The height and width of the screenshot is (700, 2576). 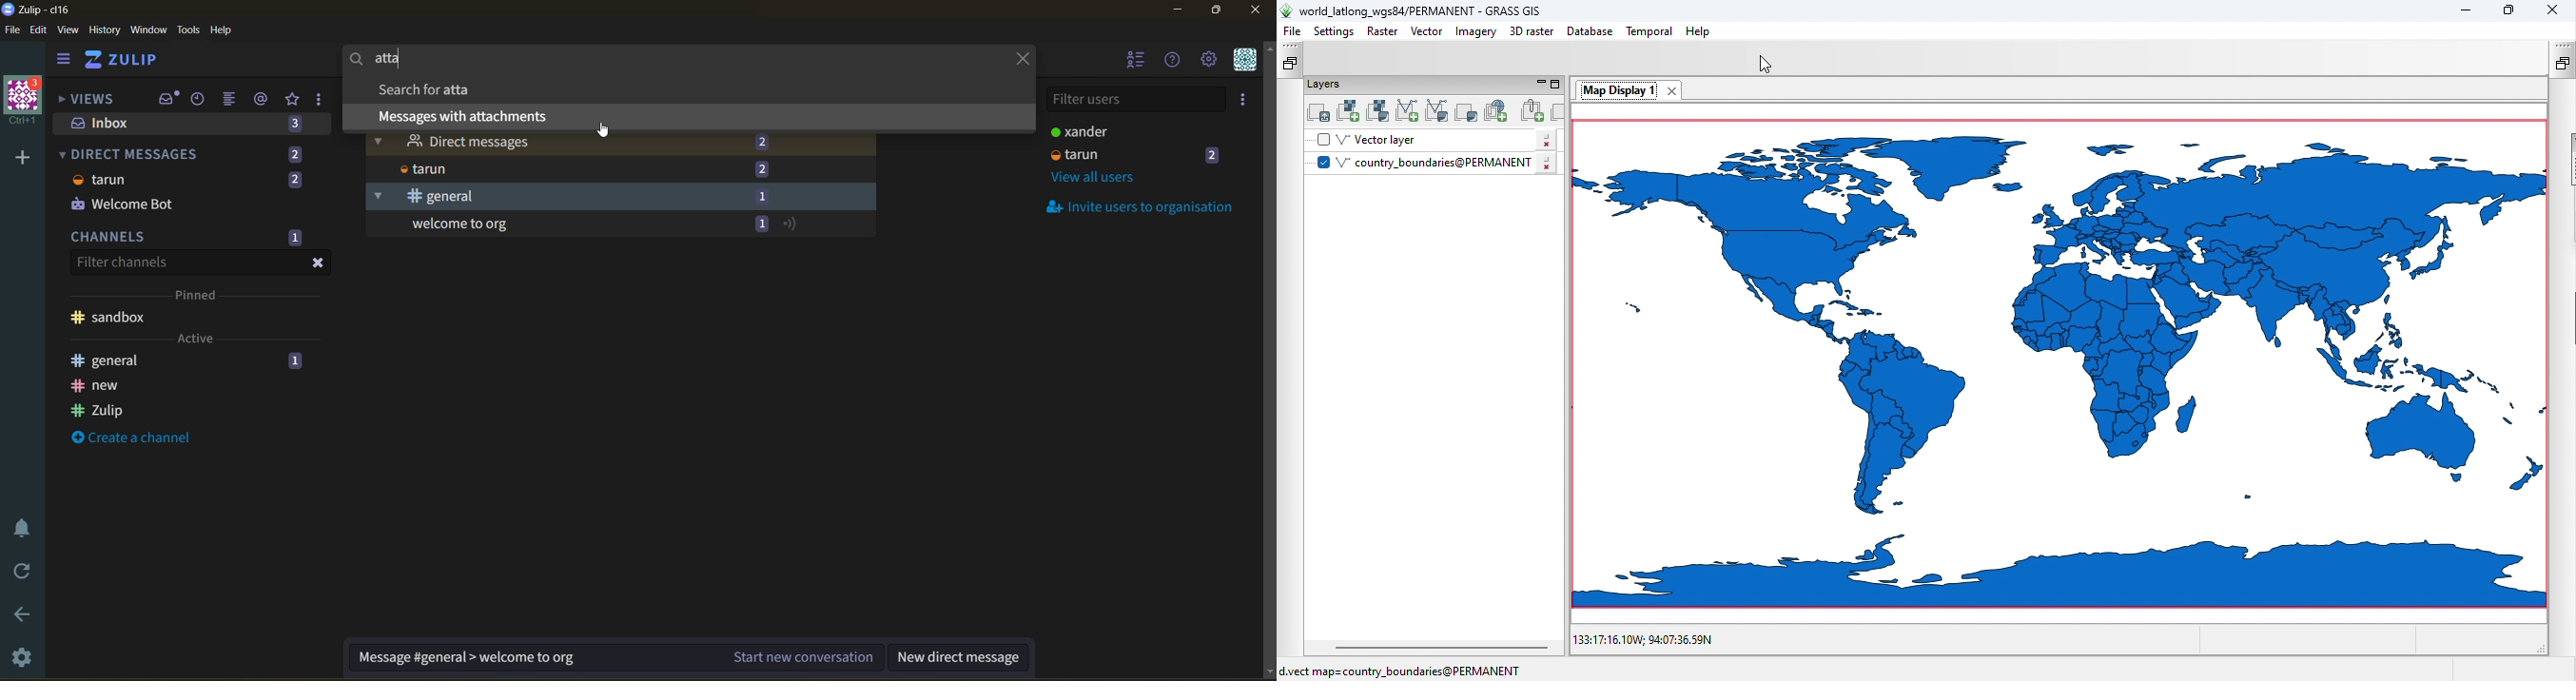 What do you see at coordinates (148, 30) in the screenshot?
I see `window` at bounding box center [148, 30].